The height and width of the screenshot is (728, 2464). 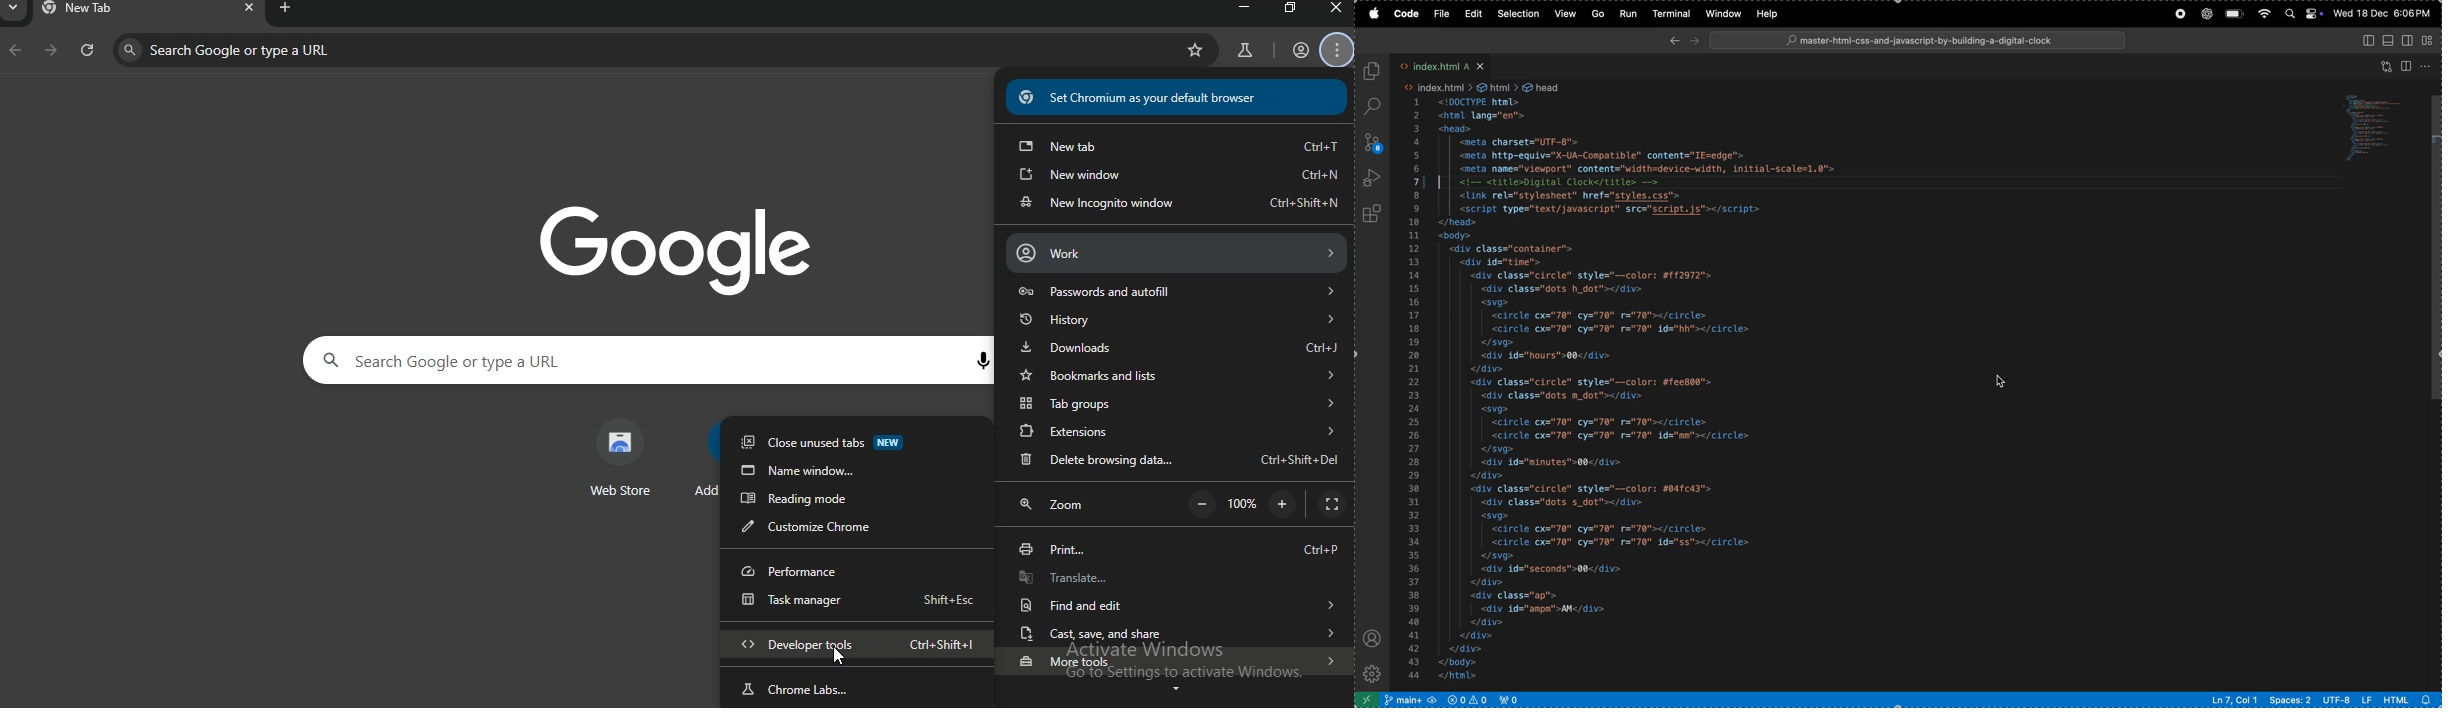 What do you see at coordinates (2178, 14) in the screenshot?
I see `record` at bounding box center [2178, 14].